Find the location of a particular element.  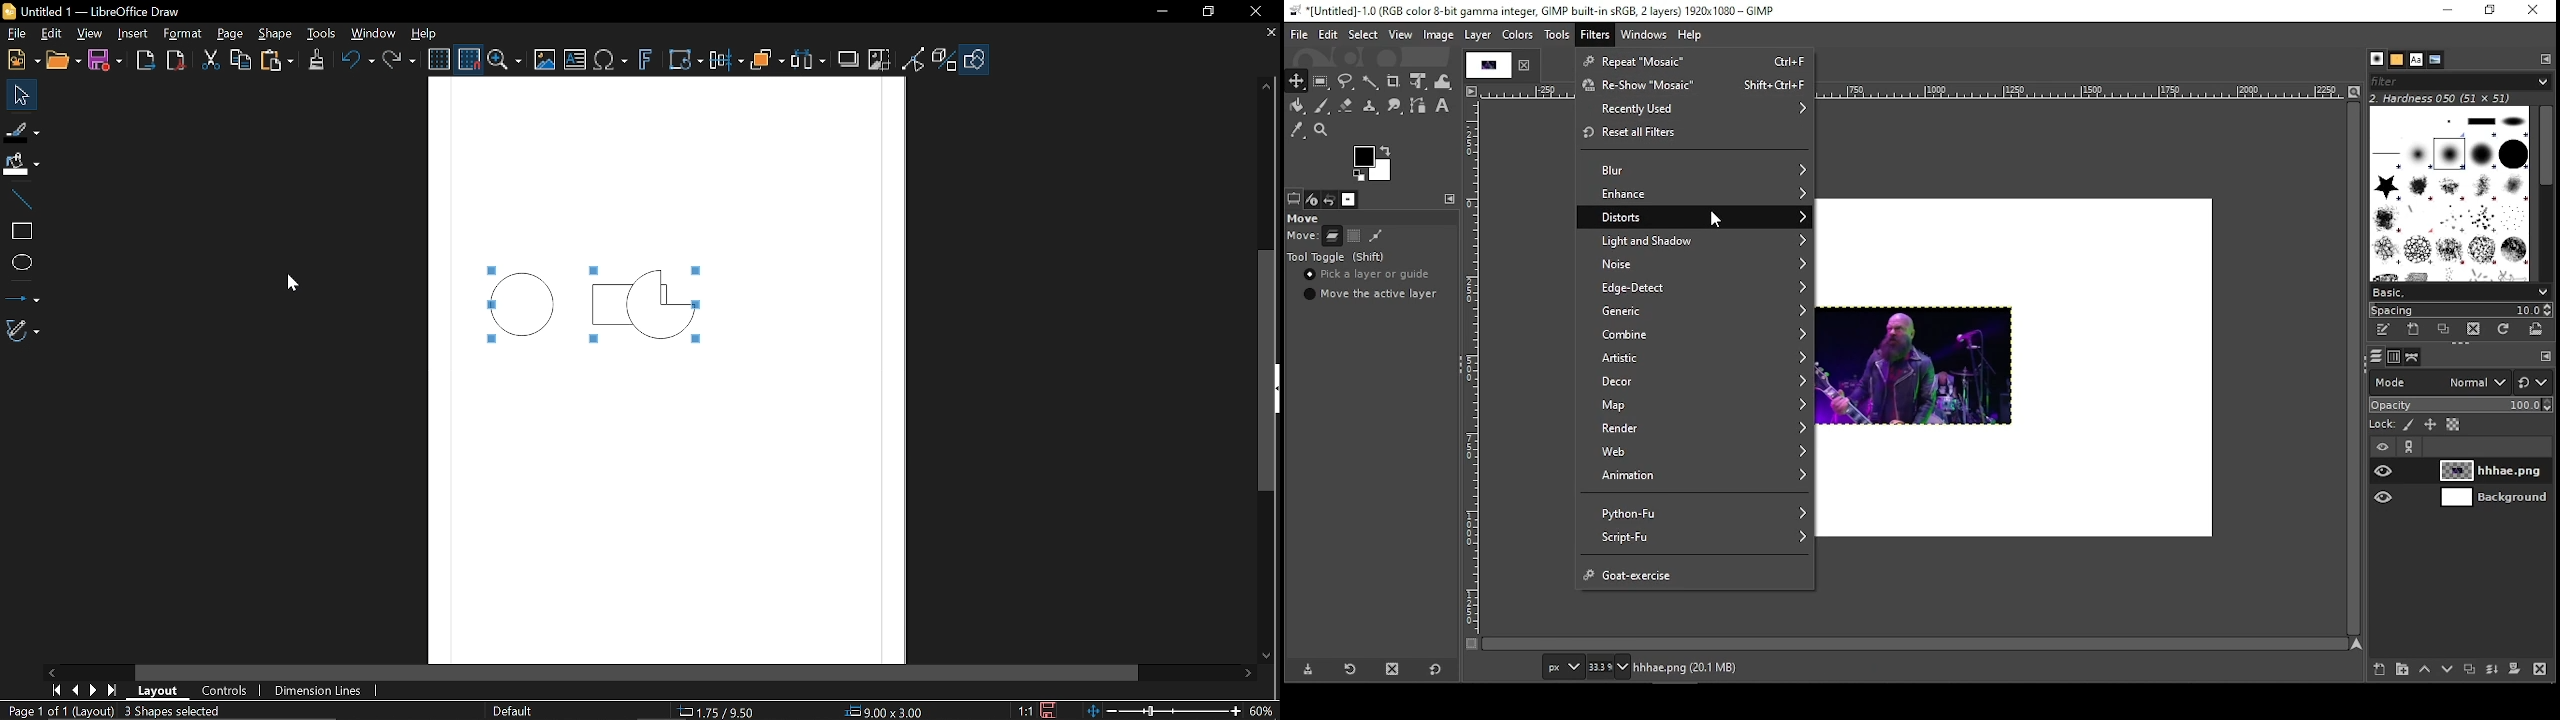

next page is located at coordinates (89, 690).